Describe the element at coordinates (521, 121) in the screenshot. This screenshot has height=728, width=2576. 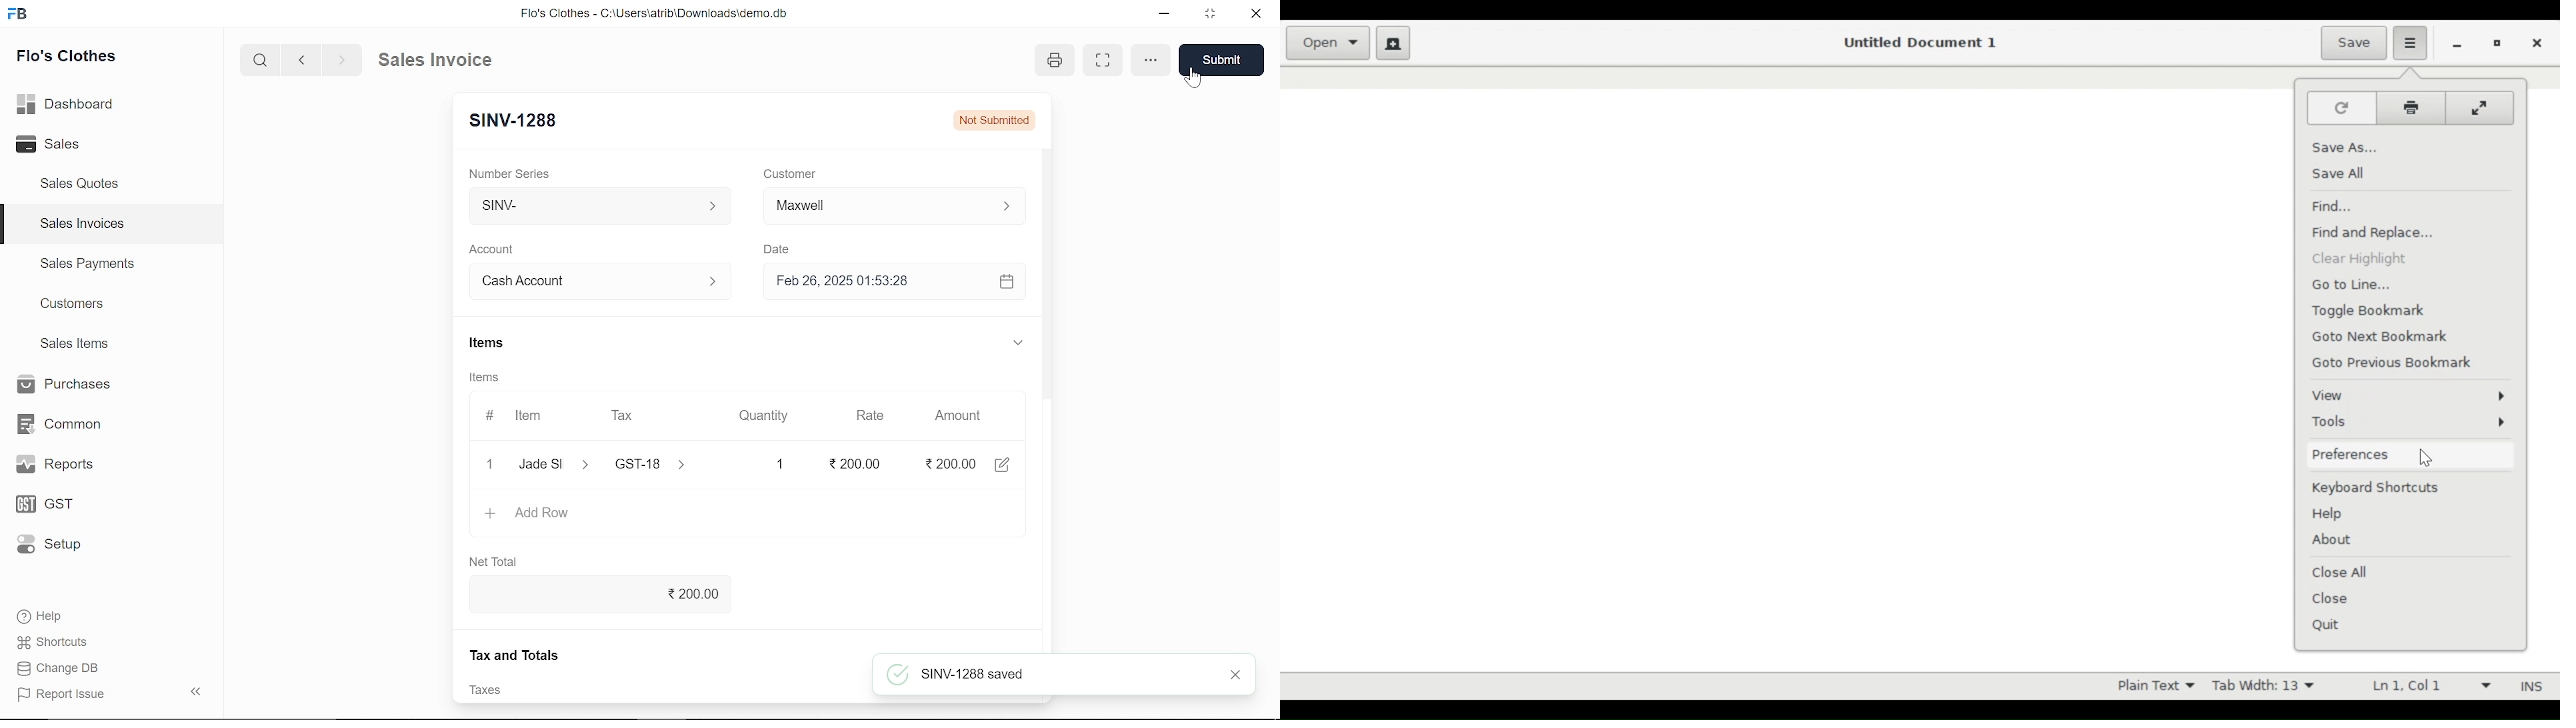
I see `New Entry` at that location.